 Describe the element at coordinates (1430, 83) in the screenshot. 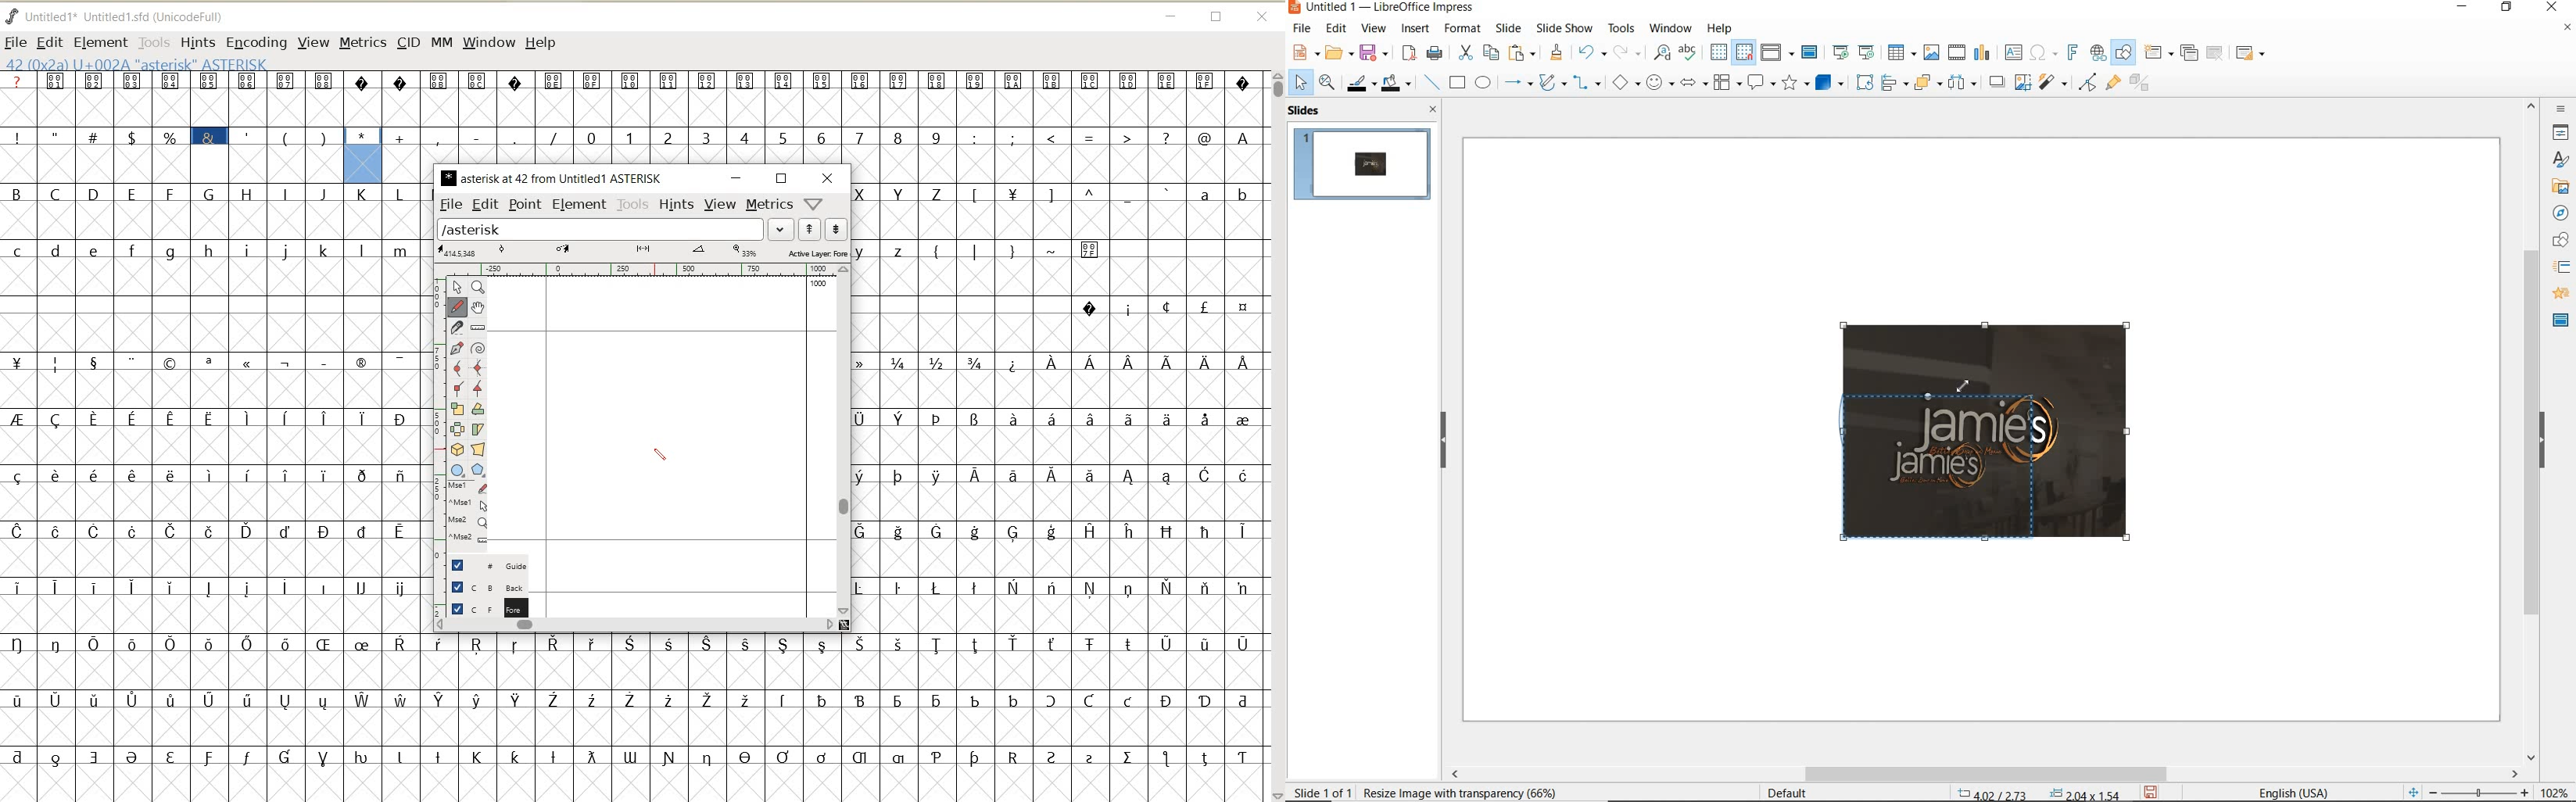

I see `insert line` at that location.